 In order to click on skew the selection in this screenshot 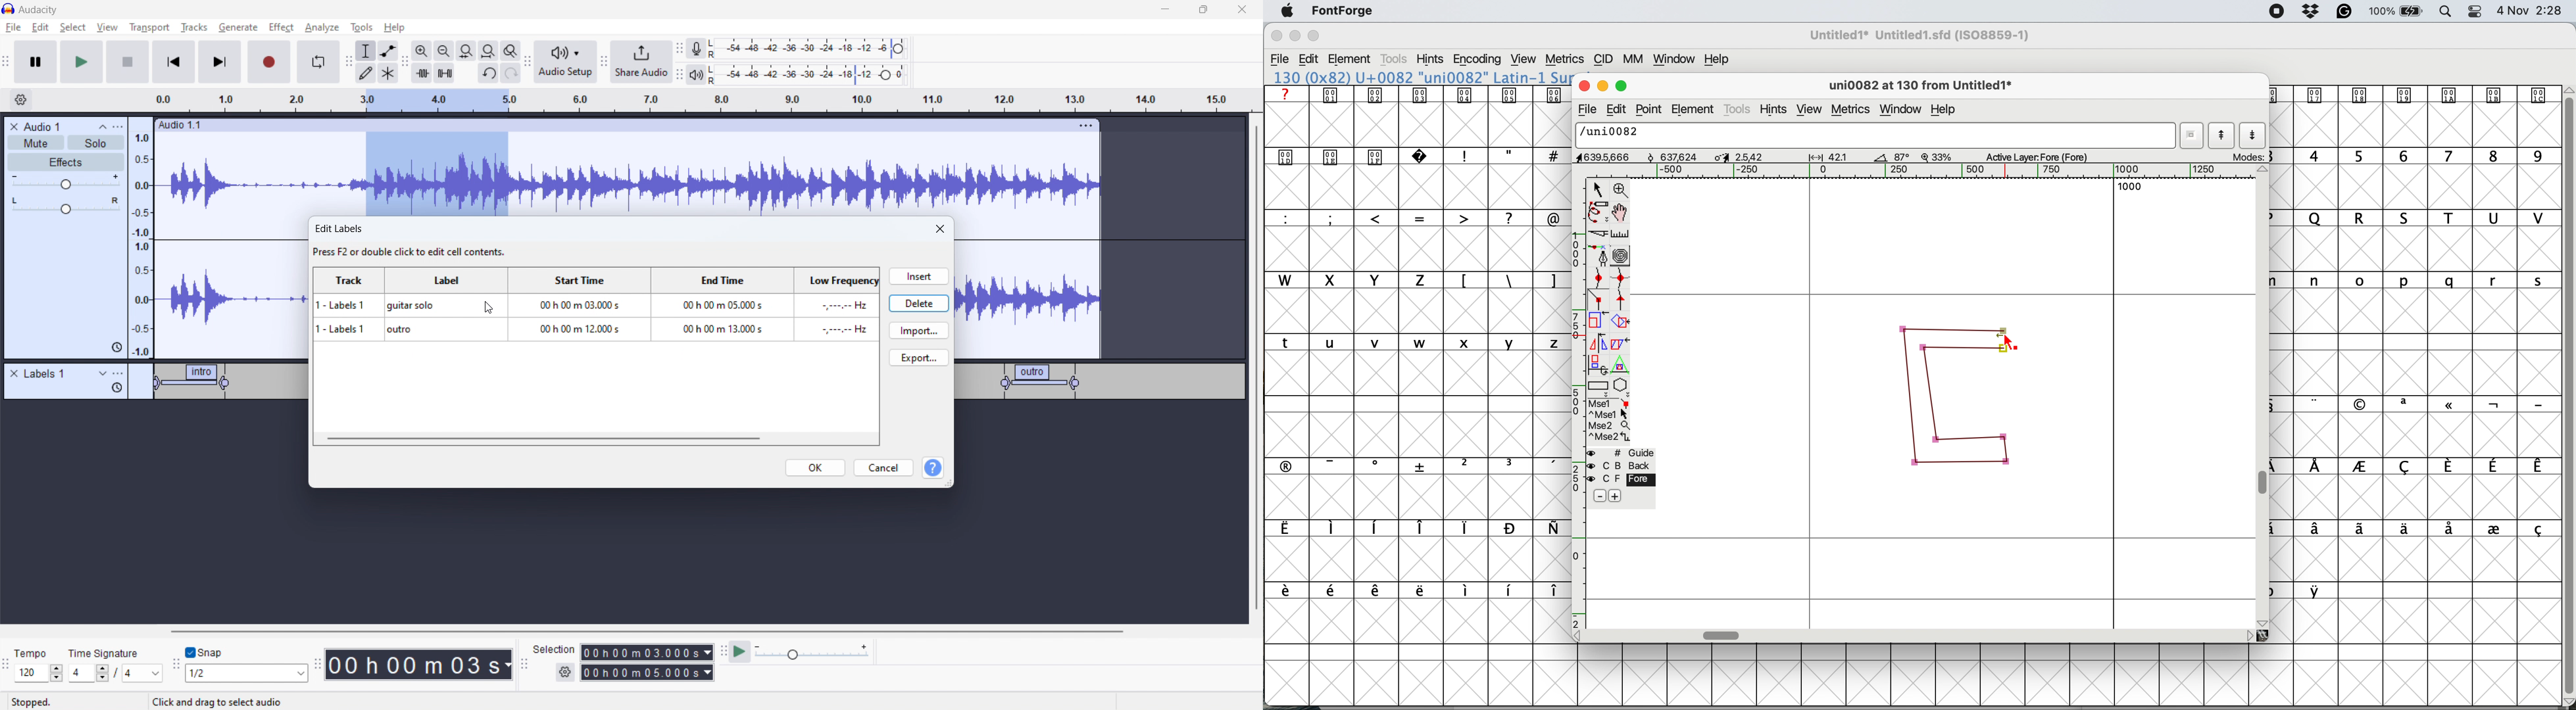, I will do `click(1618, 342)`.